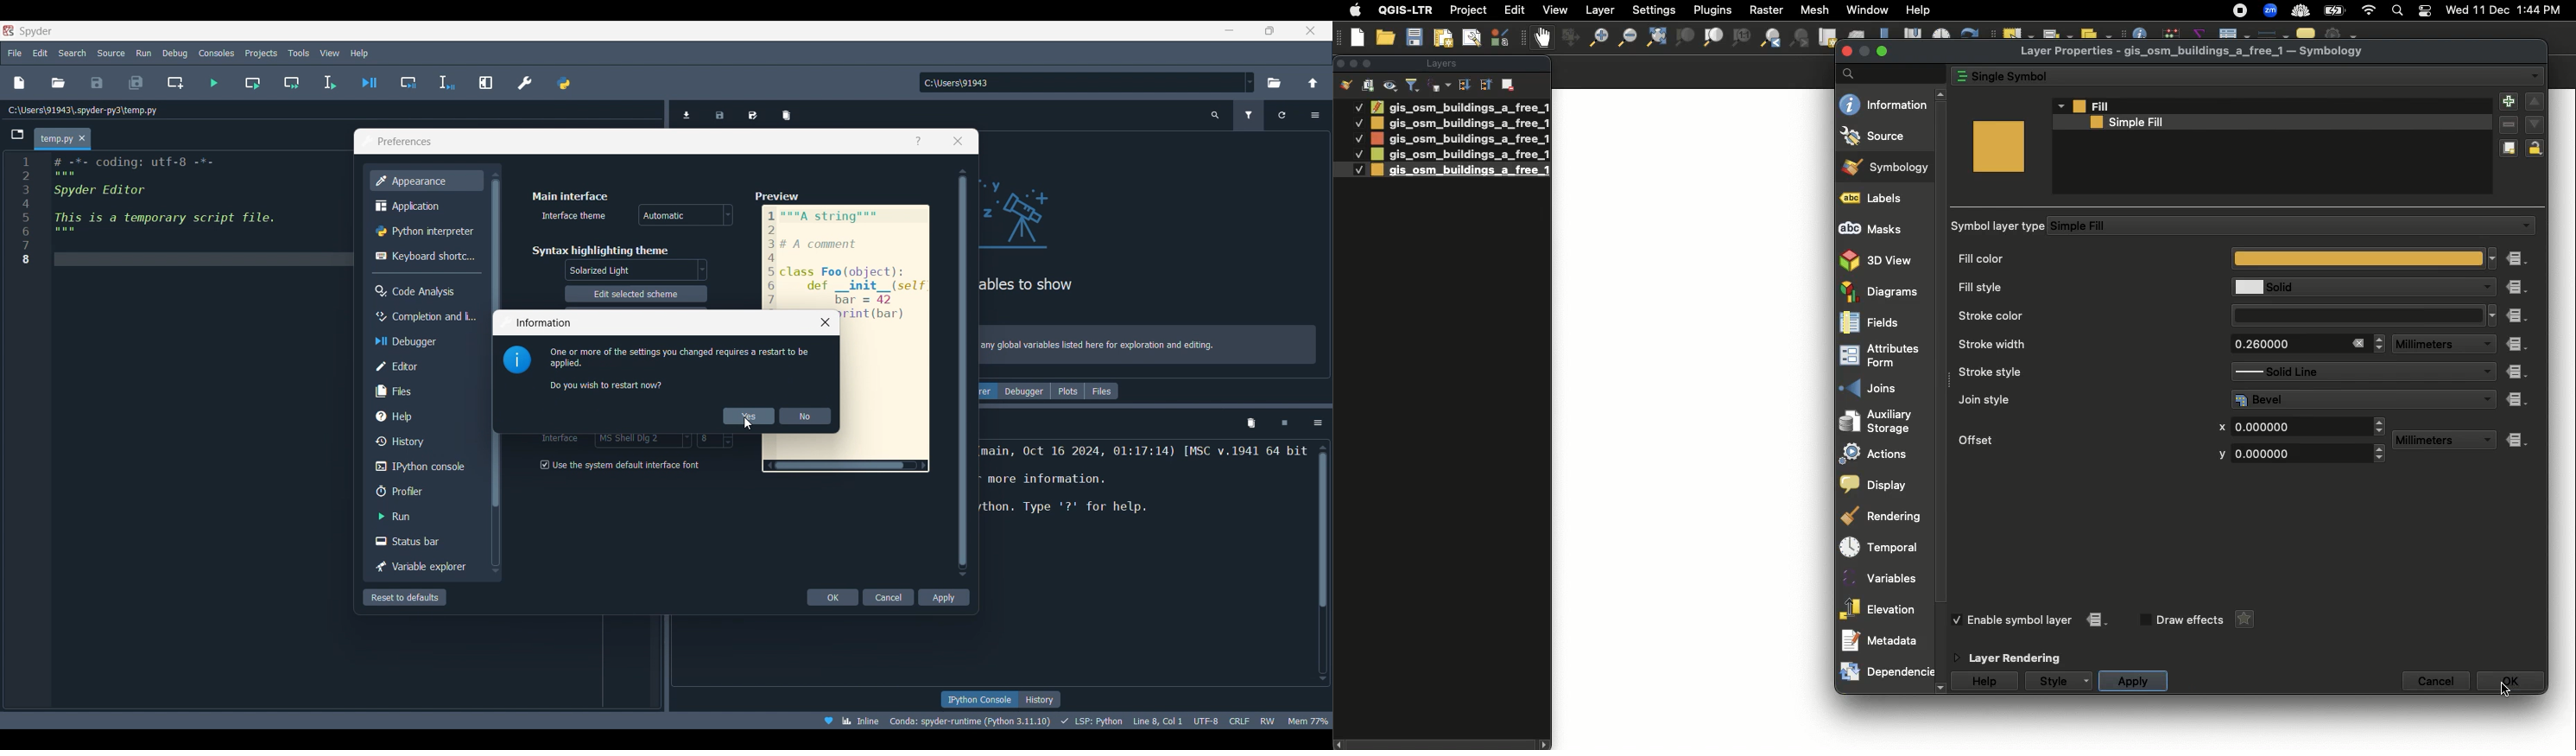  Describe the element at coordinates (1867, 10) in the screenshot. I see `Window` at that location.